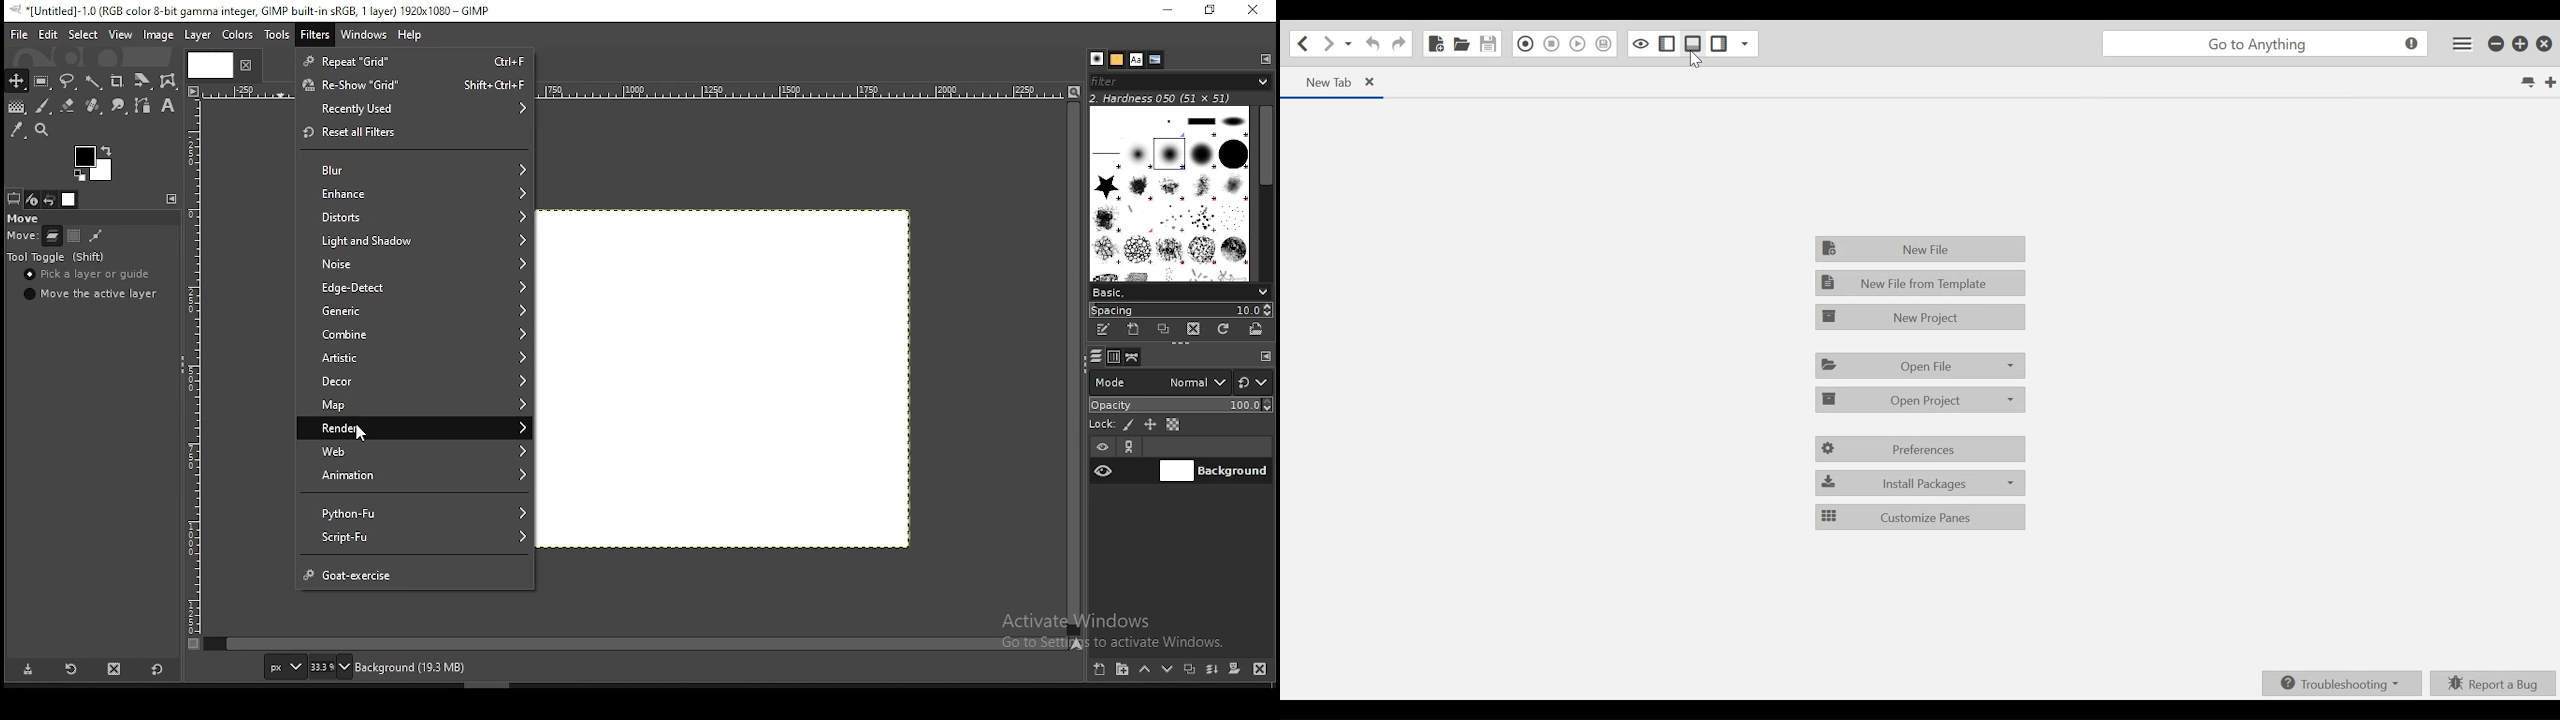  I want to click on filters, so click(315, 35).